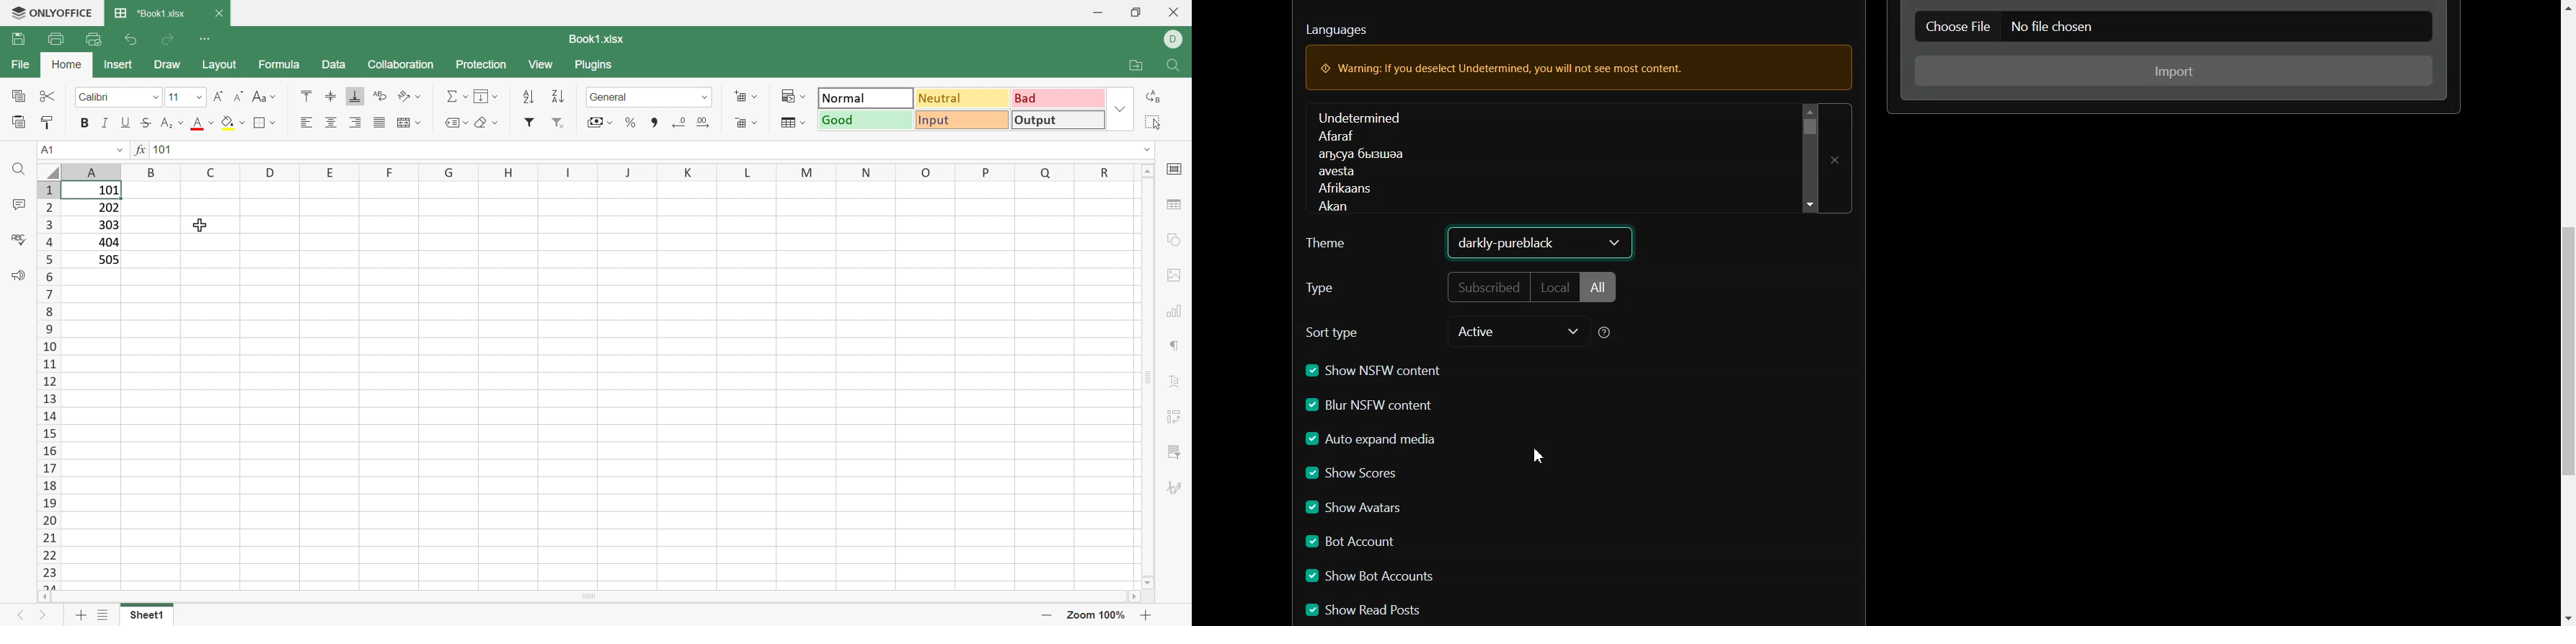 The height and width of the screenshot is (644, 2576). I want to click on Quick print, so click(96, 39).